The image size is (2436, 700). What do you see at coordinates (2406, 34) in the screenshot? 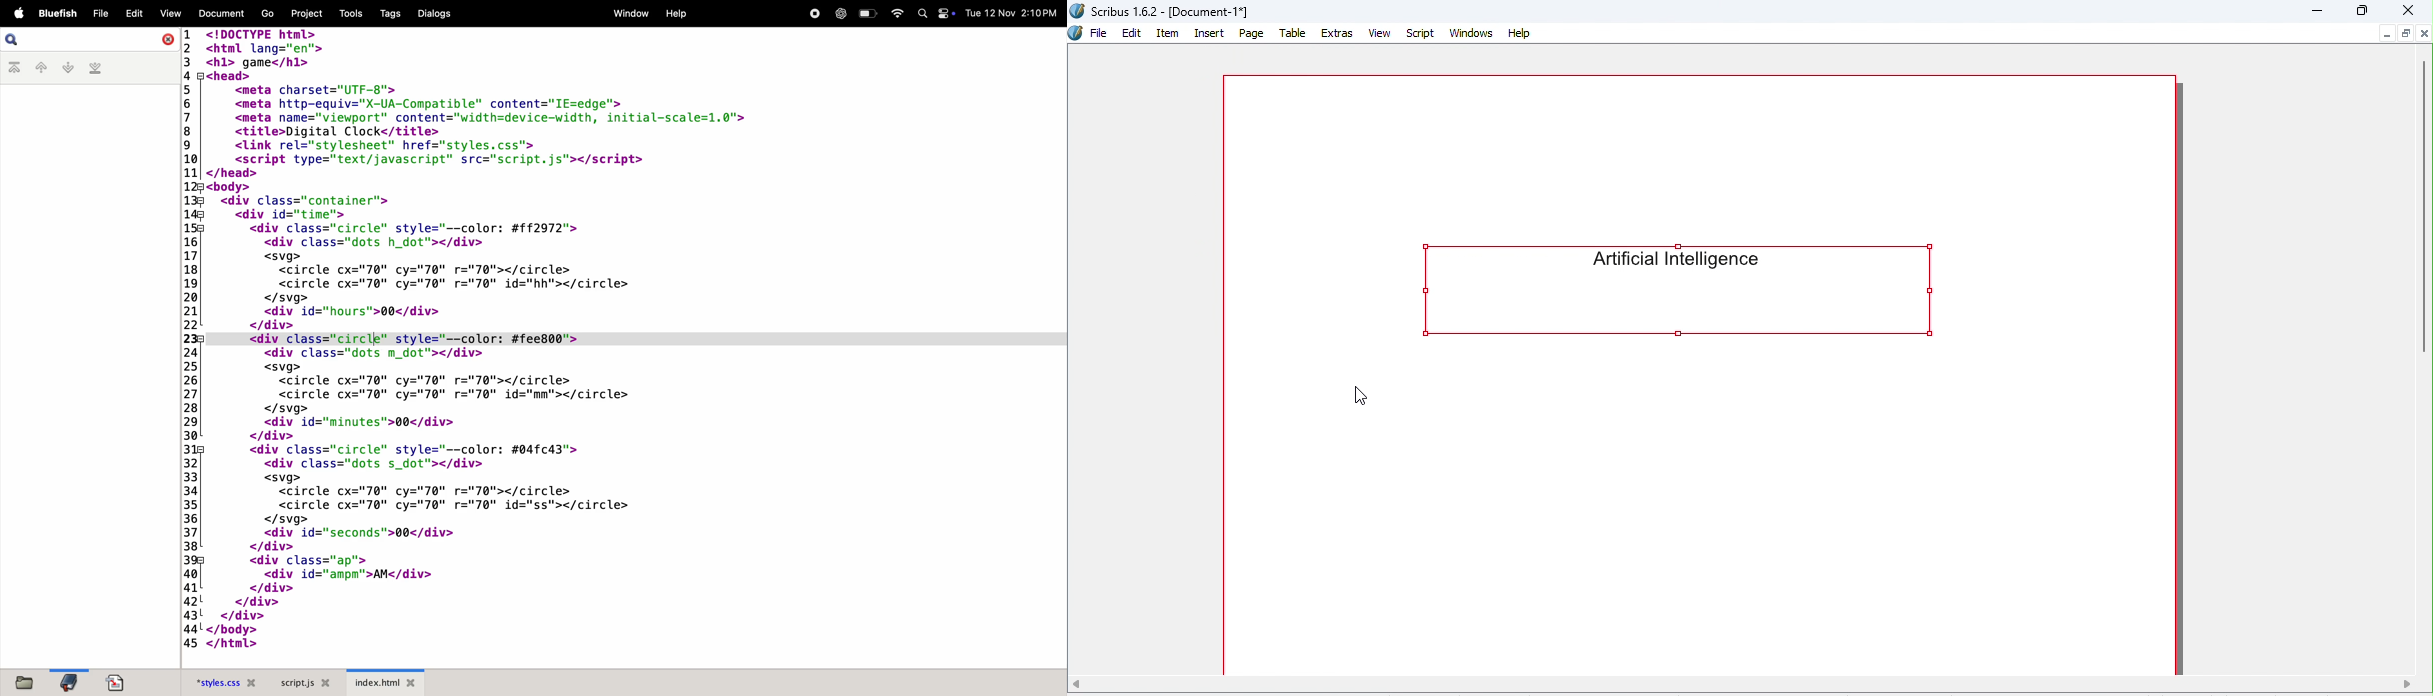
I see `Maximize` at bounding box center [2406, 34].